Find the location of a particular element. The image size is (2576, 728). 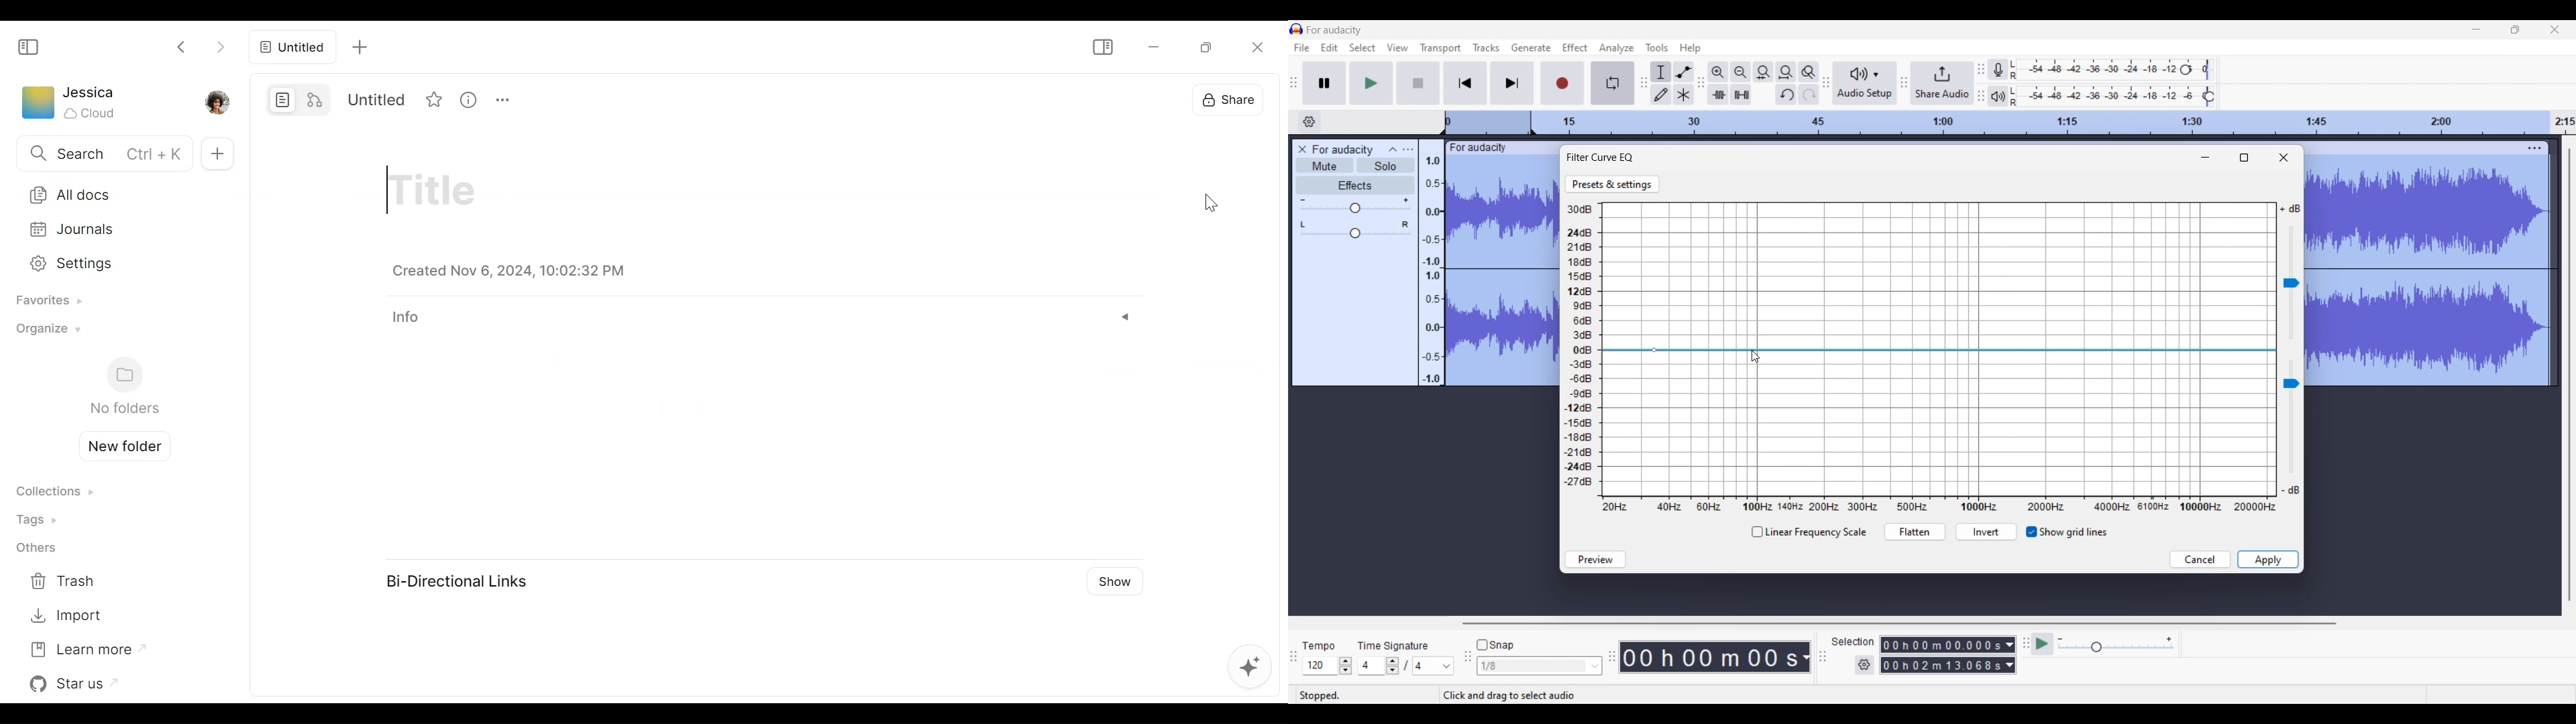

Point added to curve is located at coordinates (1654, 351).